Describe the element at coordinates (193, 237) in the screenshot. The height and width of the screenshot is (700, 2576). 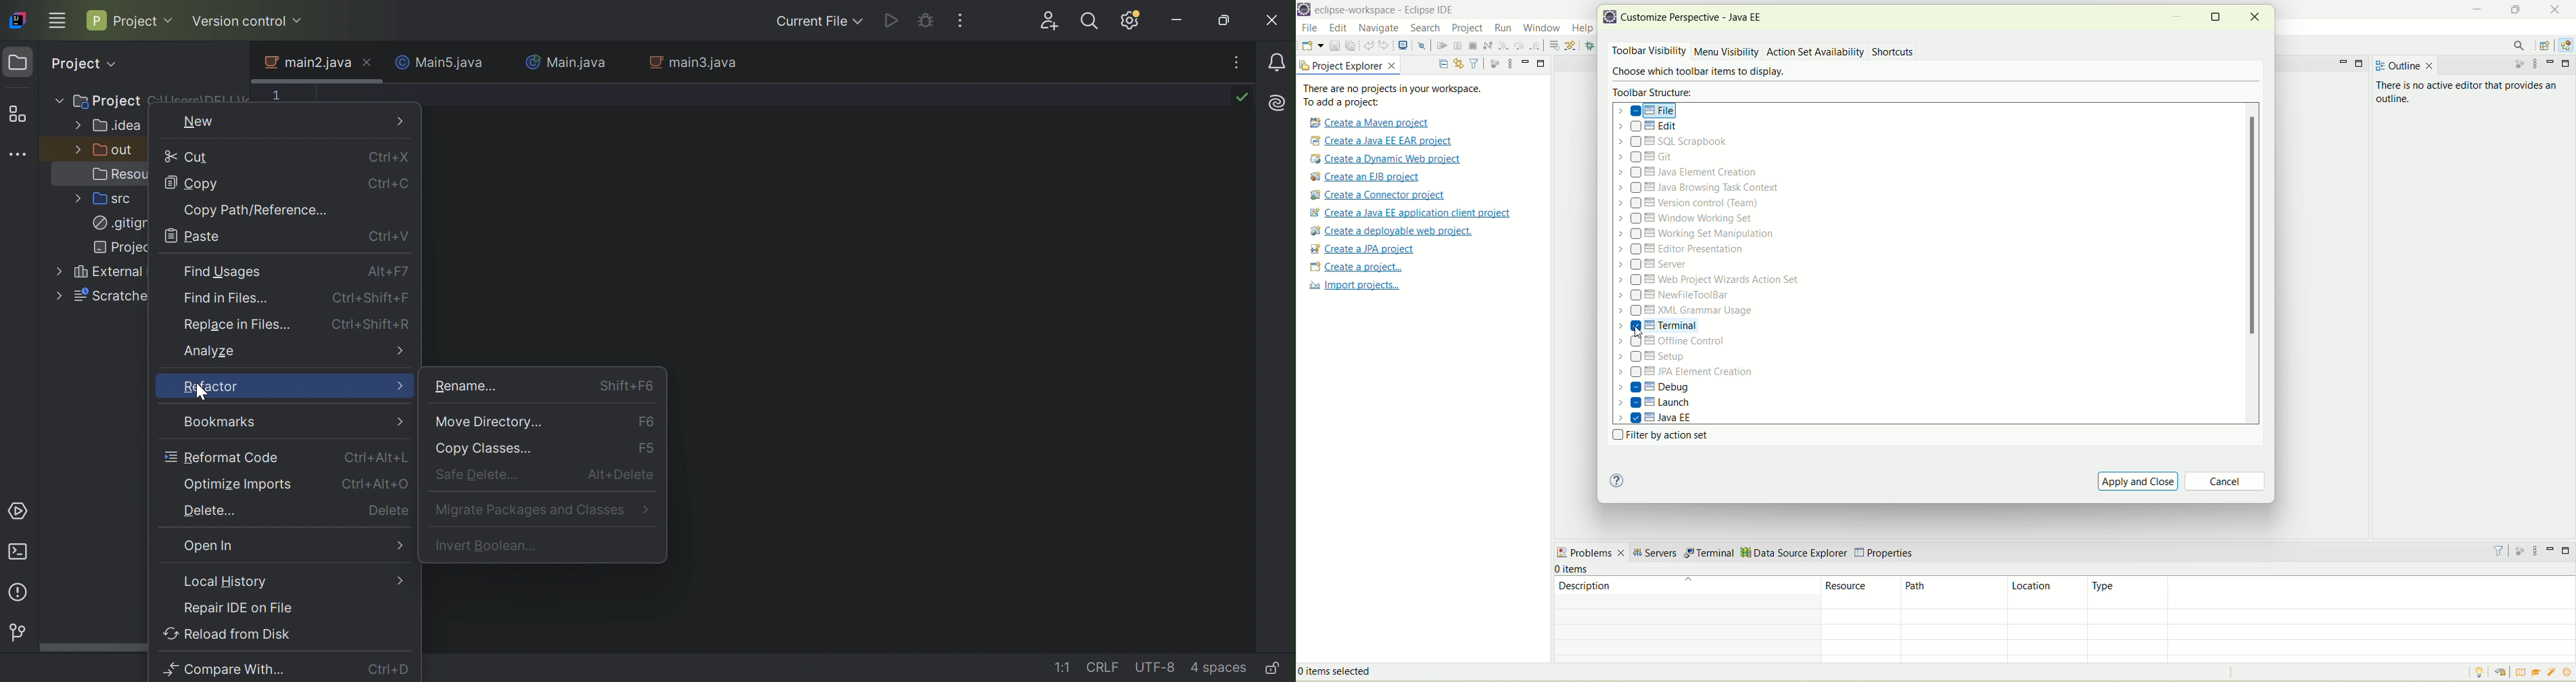
I see `Paste` at that location.